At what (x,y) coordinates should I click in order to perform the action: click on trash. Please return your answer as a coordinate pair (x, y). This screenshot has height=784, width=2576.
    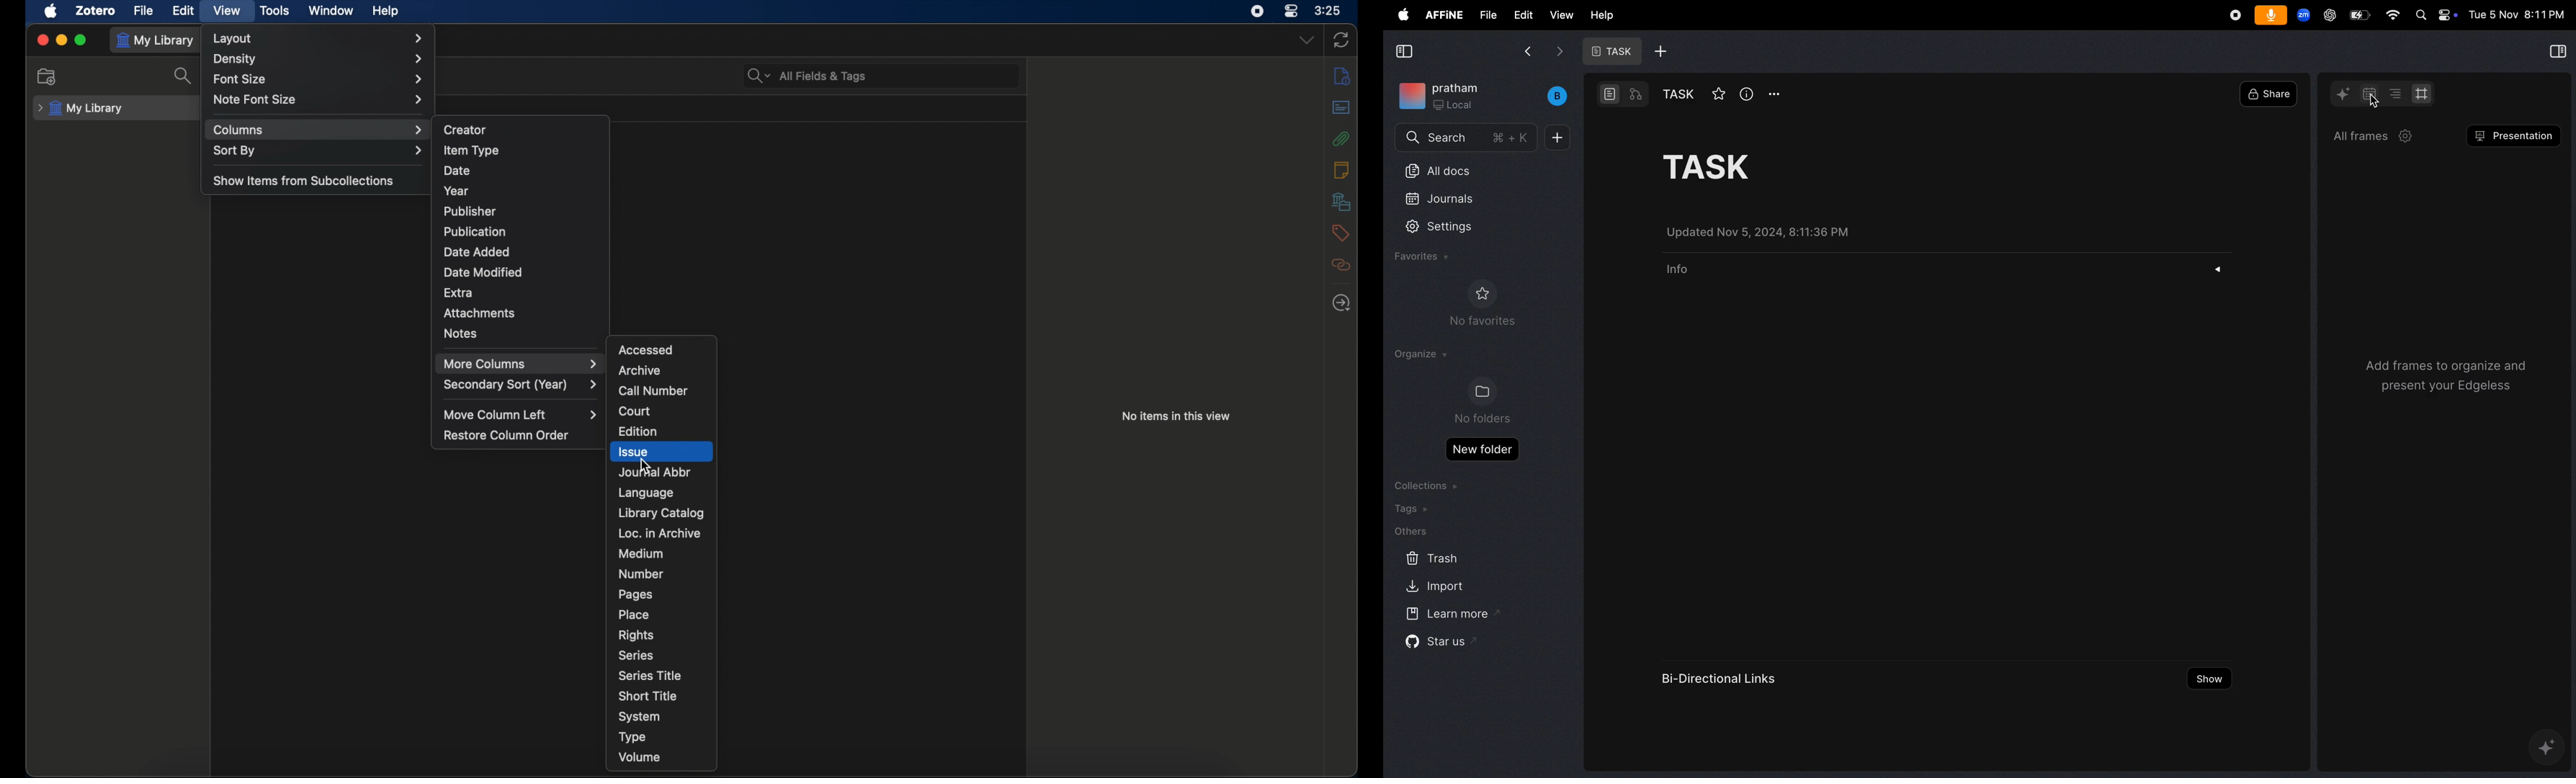
    Looking at the image, I should click on (1429, 559).